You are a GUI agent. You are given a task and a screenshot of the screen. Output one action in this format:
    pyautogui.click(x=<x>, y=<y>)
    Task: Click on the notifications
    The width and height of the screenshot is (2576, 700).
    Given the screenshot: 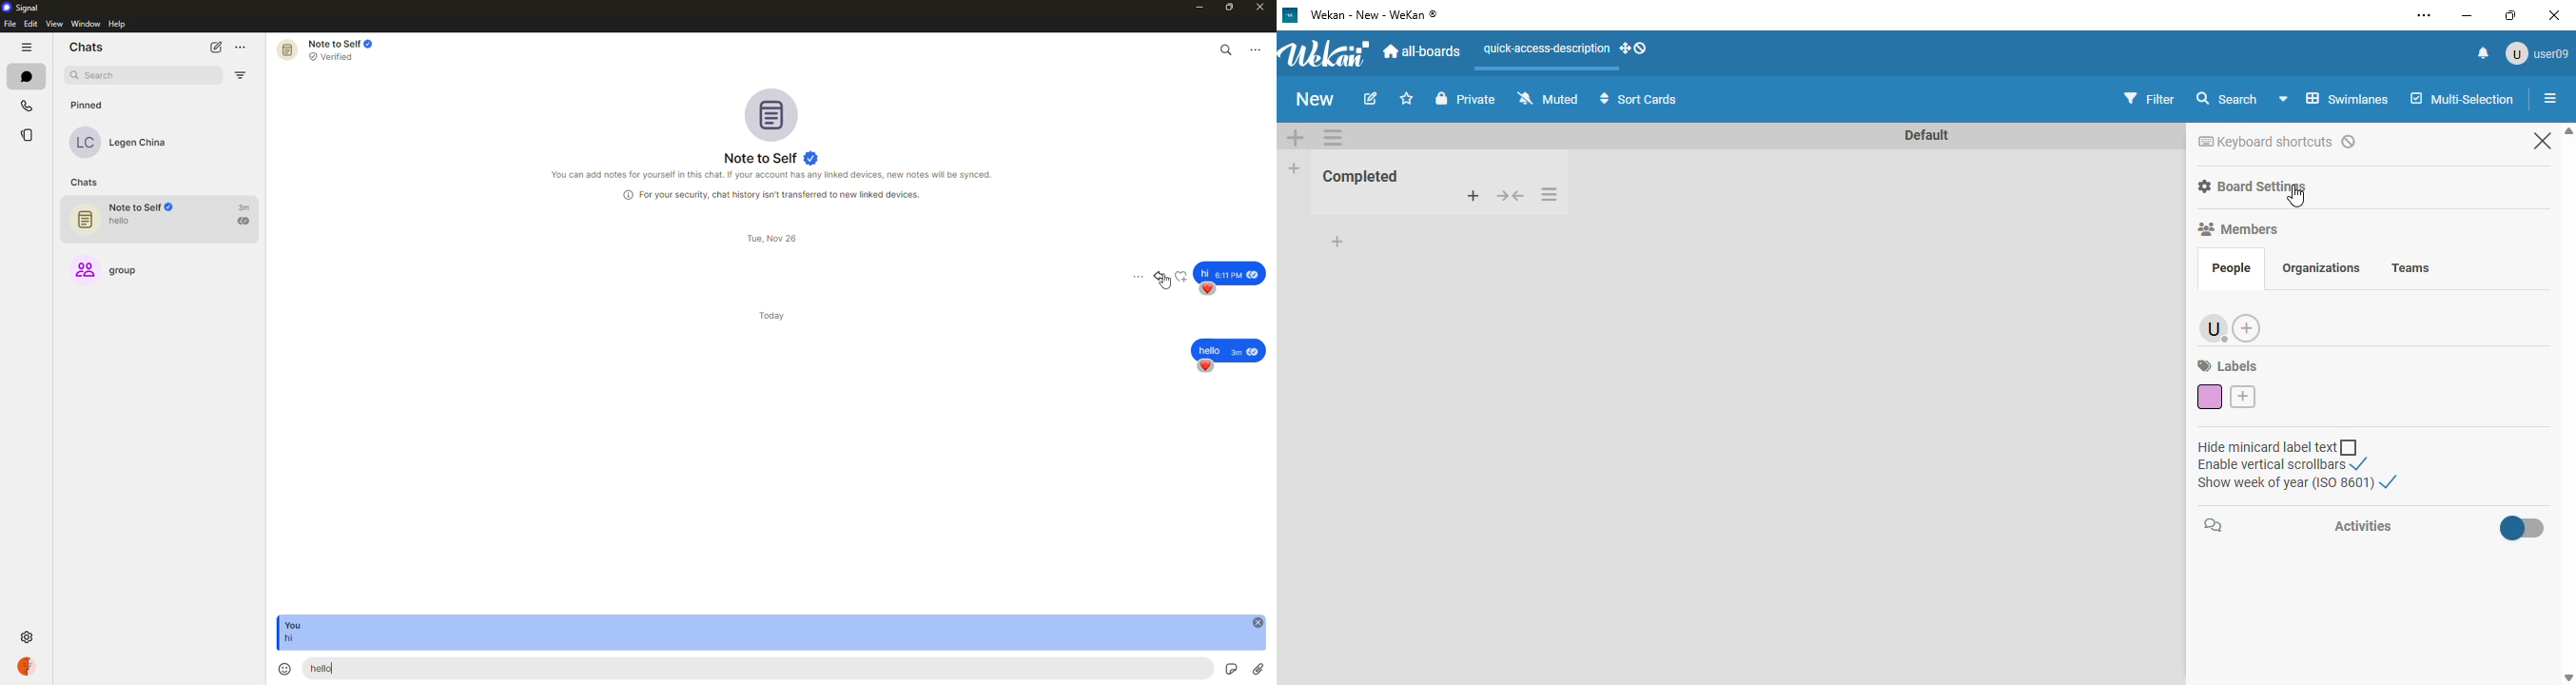 What is the action you would take?
    pyautogui.click(x=2479, y=52)
    